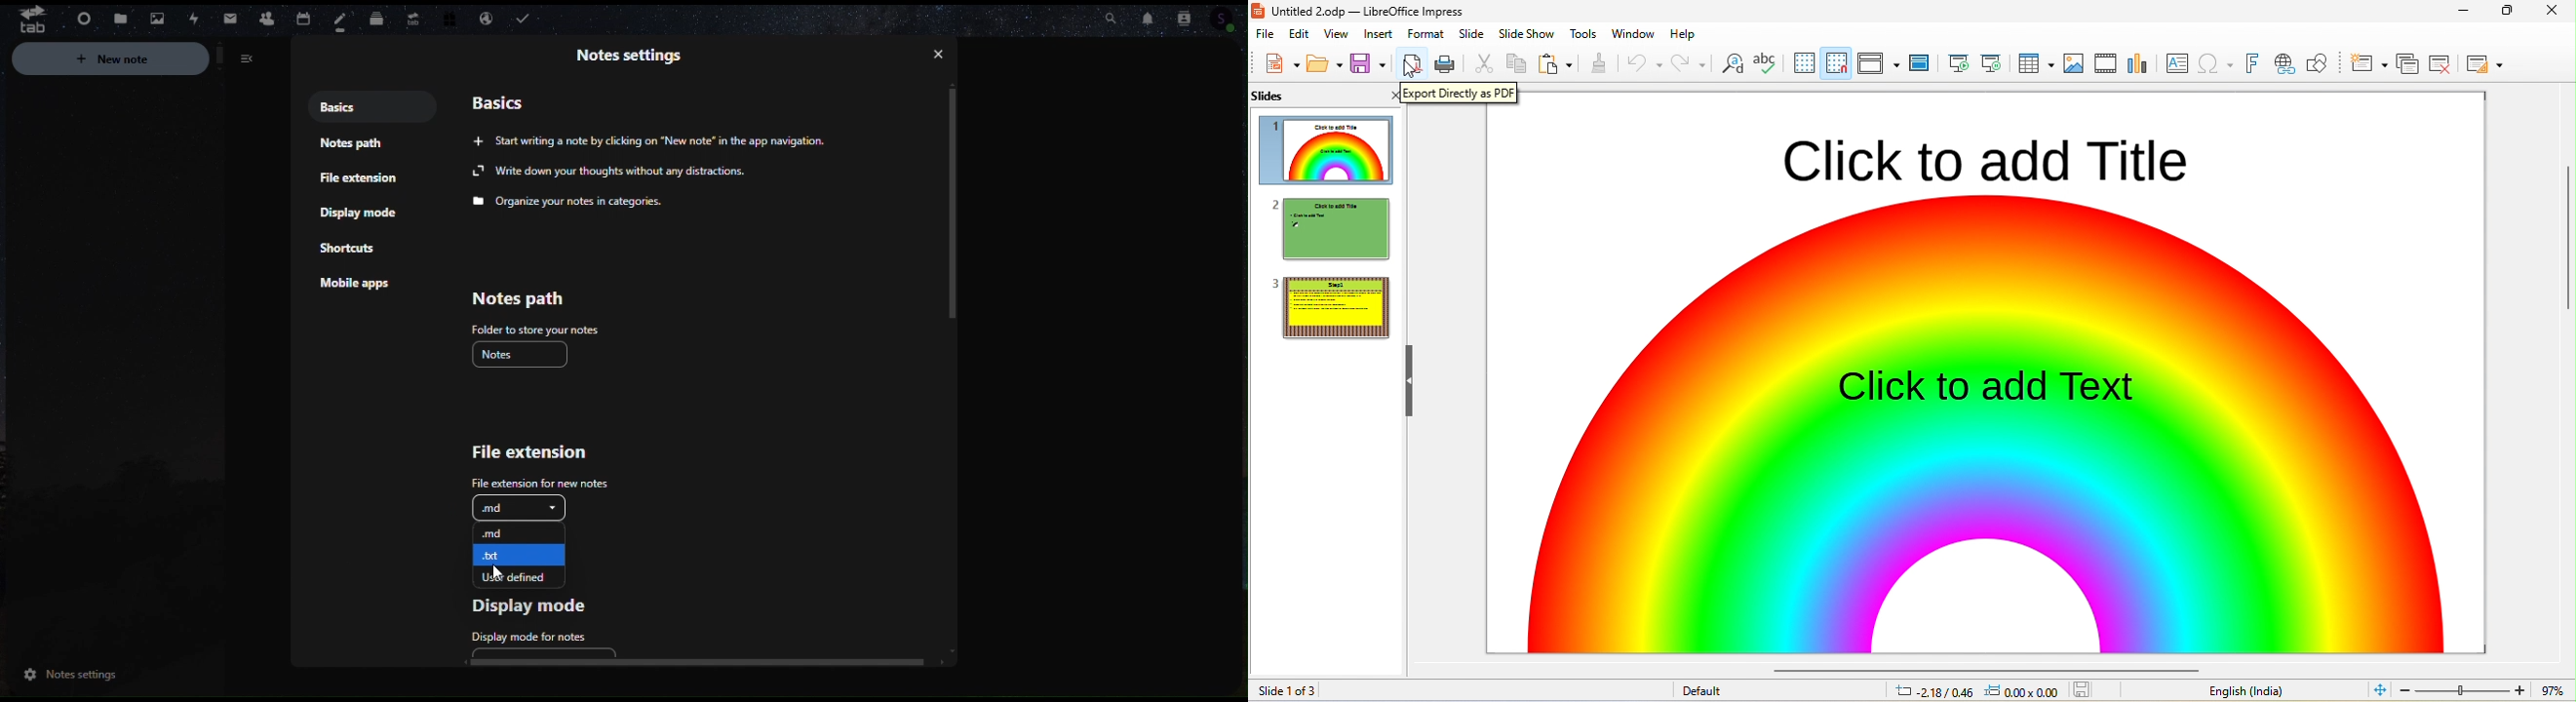  What do you see at coordinates (942, 55) in the screenshot?
I see `close` at bounding box center [942, 55].